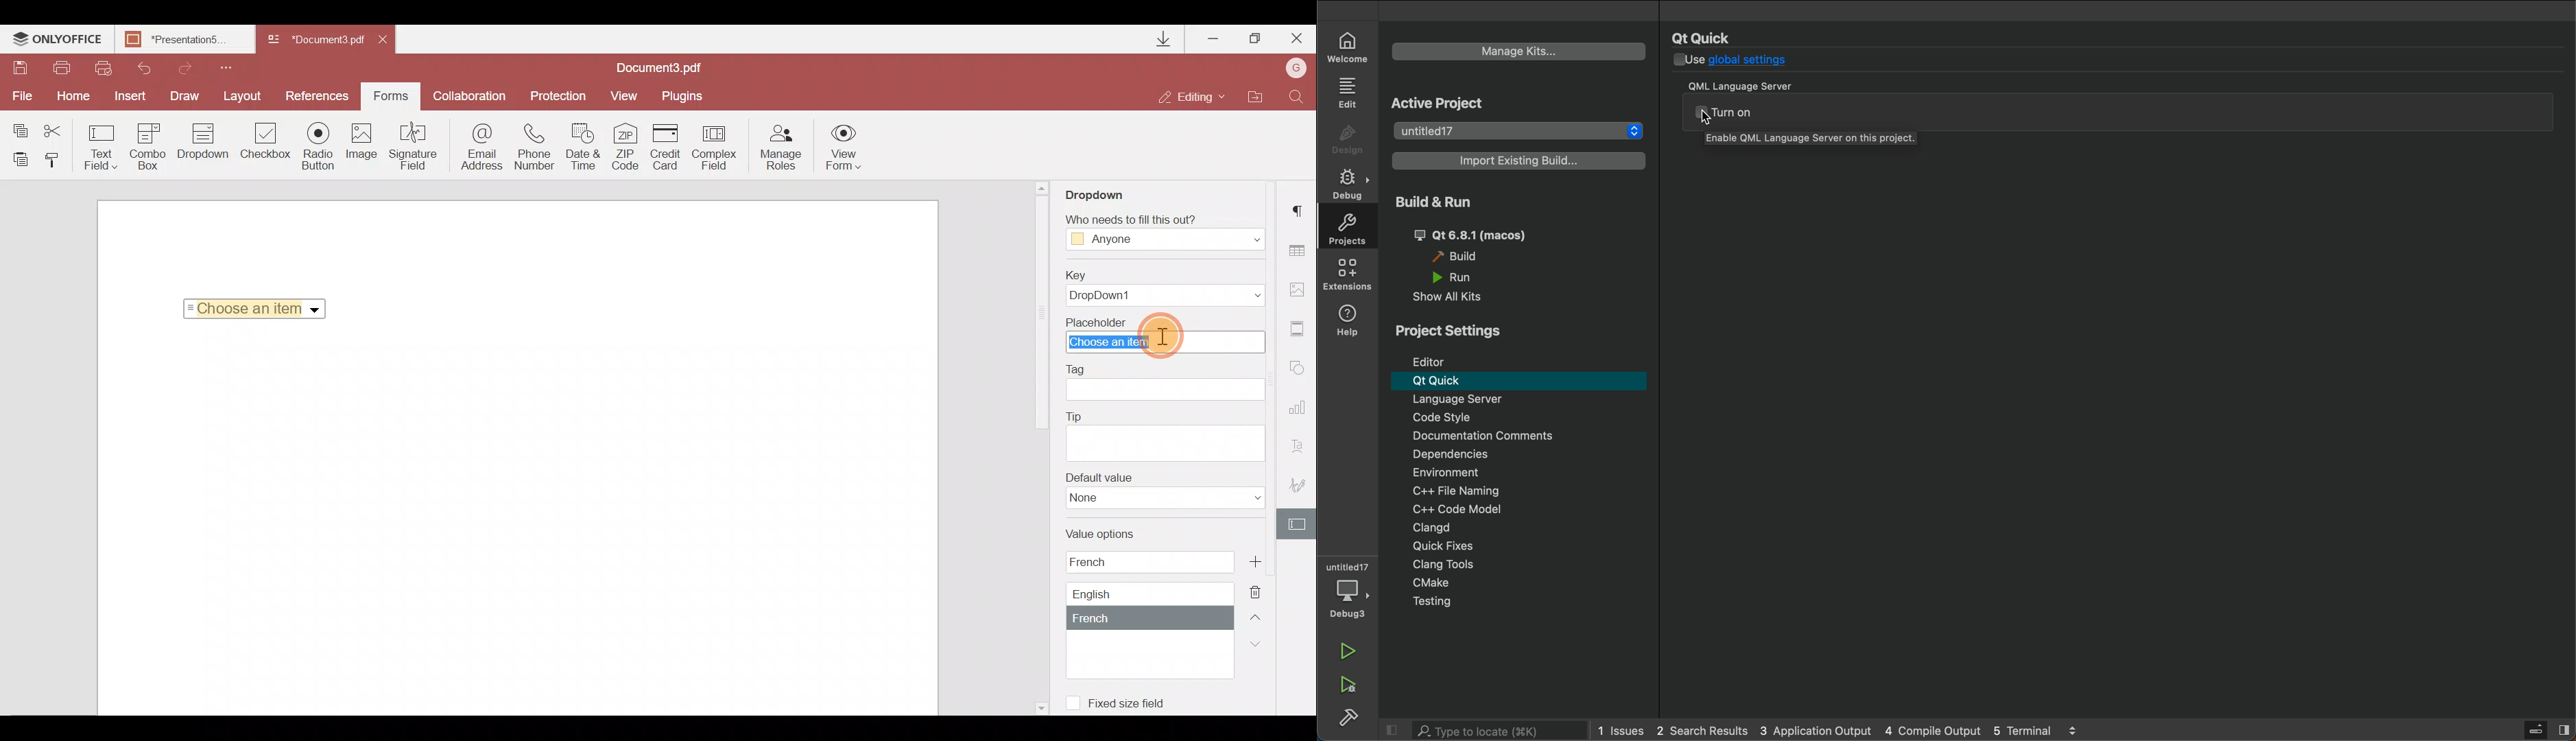 The width and height of the screenshot is (2576, 756). I want to click on Complex field, so click(716, 147).